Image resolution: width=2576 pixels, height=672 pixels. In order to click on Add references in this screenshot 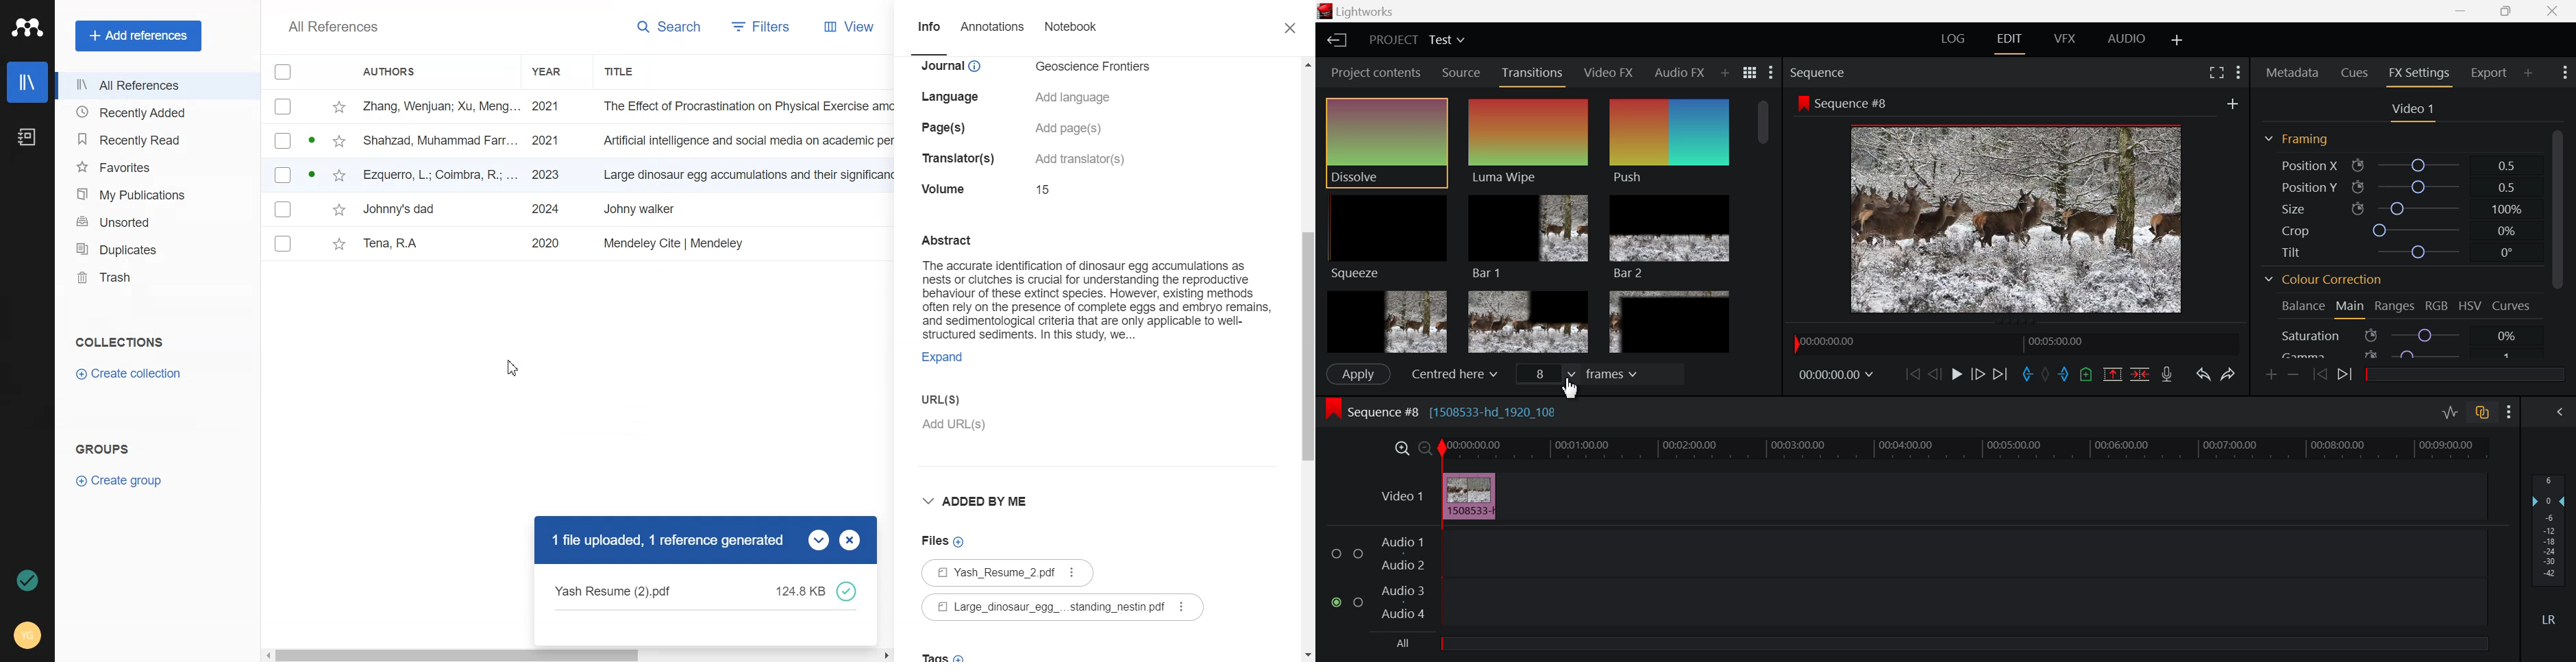, I will do `click(138, 36)`.